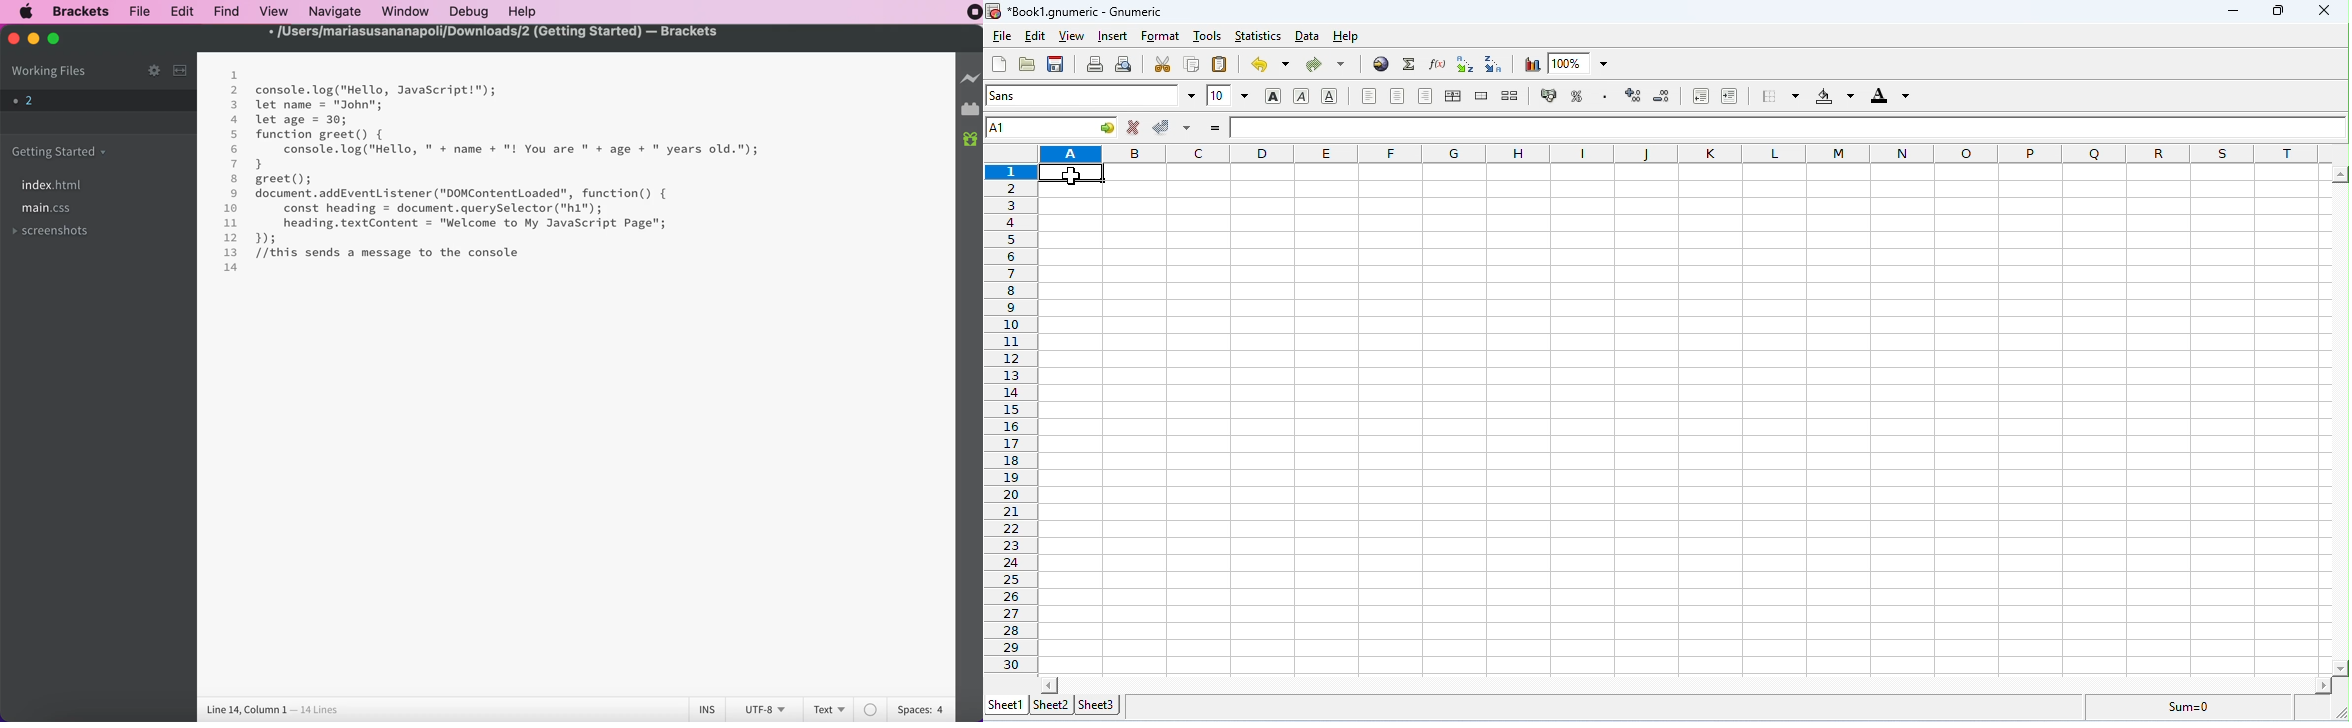 The image size is (2352, 728). Describe the element at coordinates (1215, 125) in the screenshot. I see `=` at that location.